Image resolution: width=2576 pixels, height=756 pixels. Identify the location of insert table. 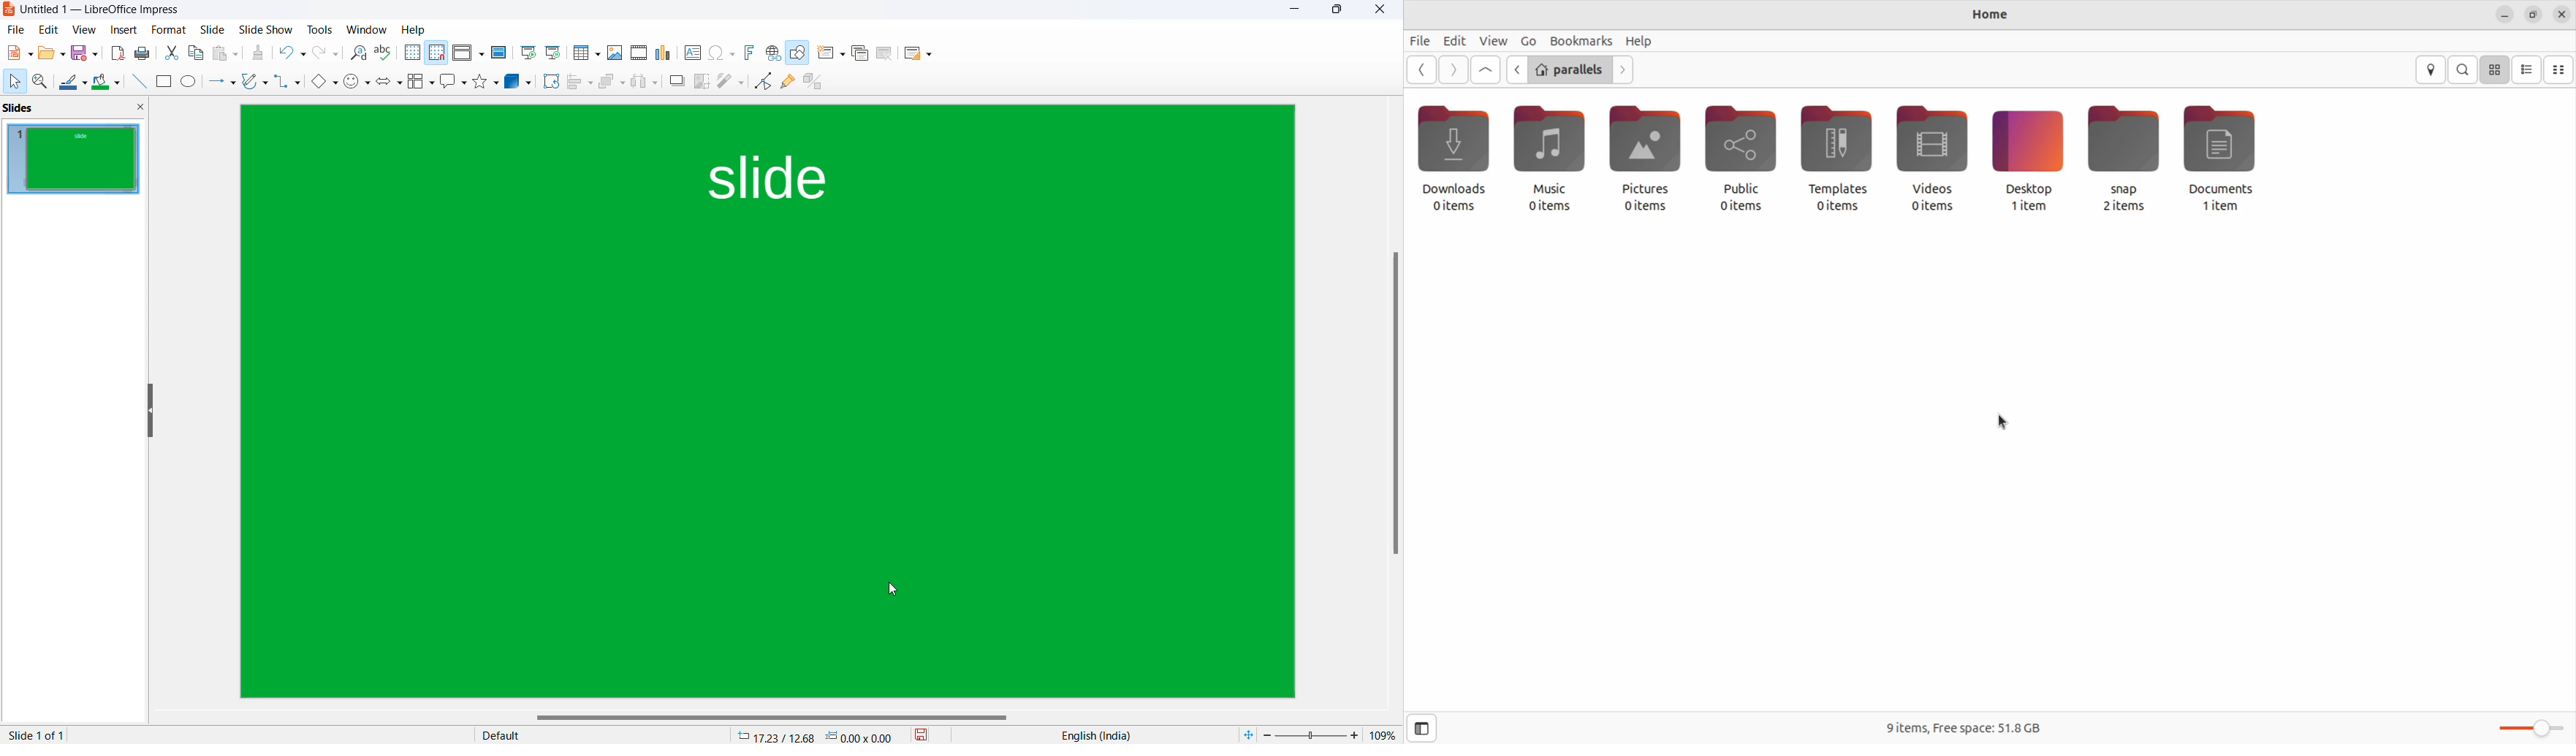
(585, 53).